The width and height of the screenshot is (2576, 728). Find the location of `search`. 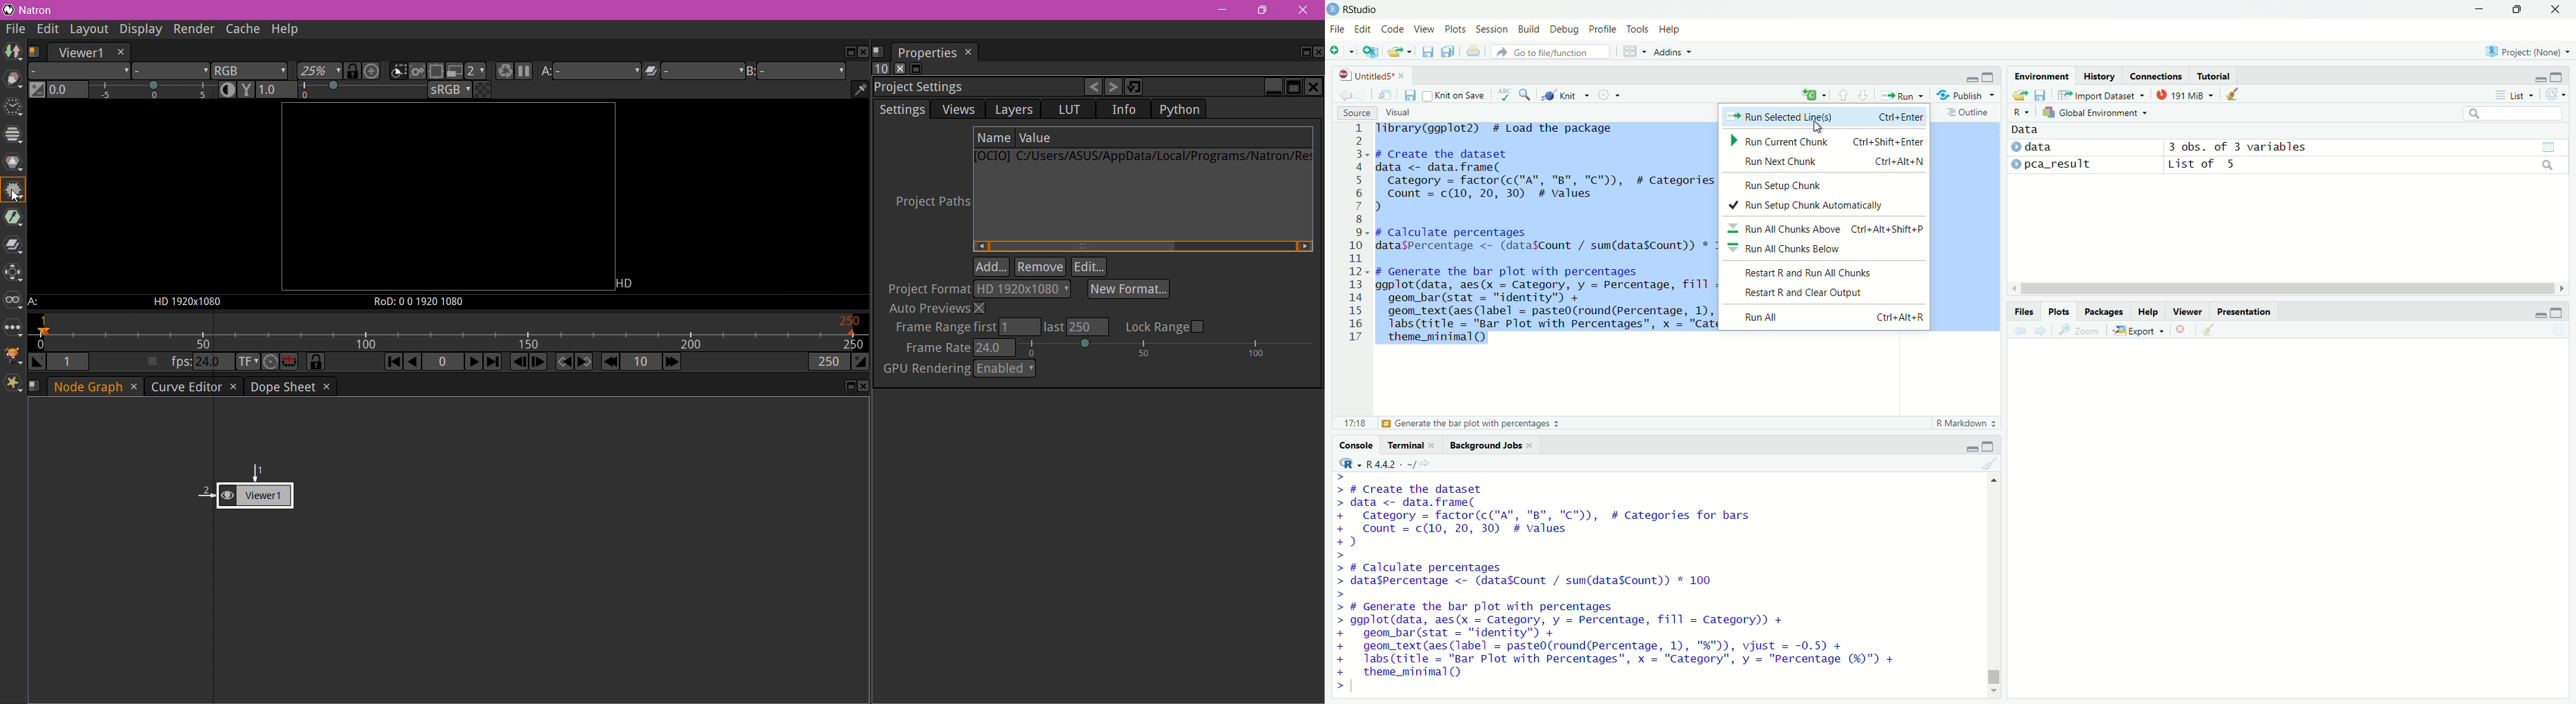

search is located at coordinates (2512, 113).